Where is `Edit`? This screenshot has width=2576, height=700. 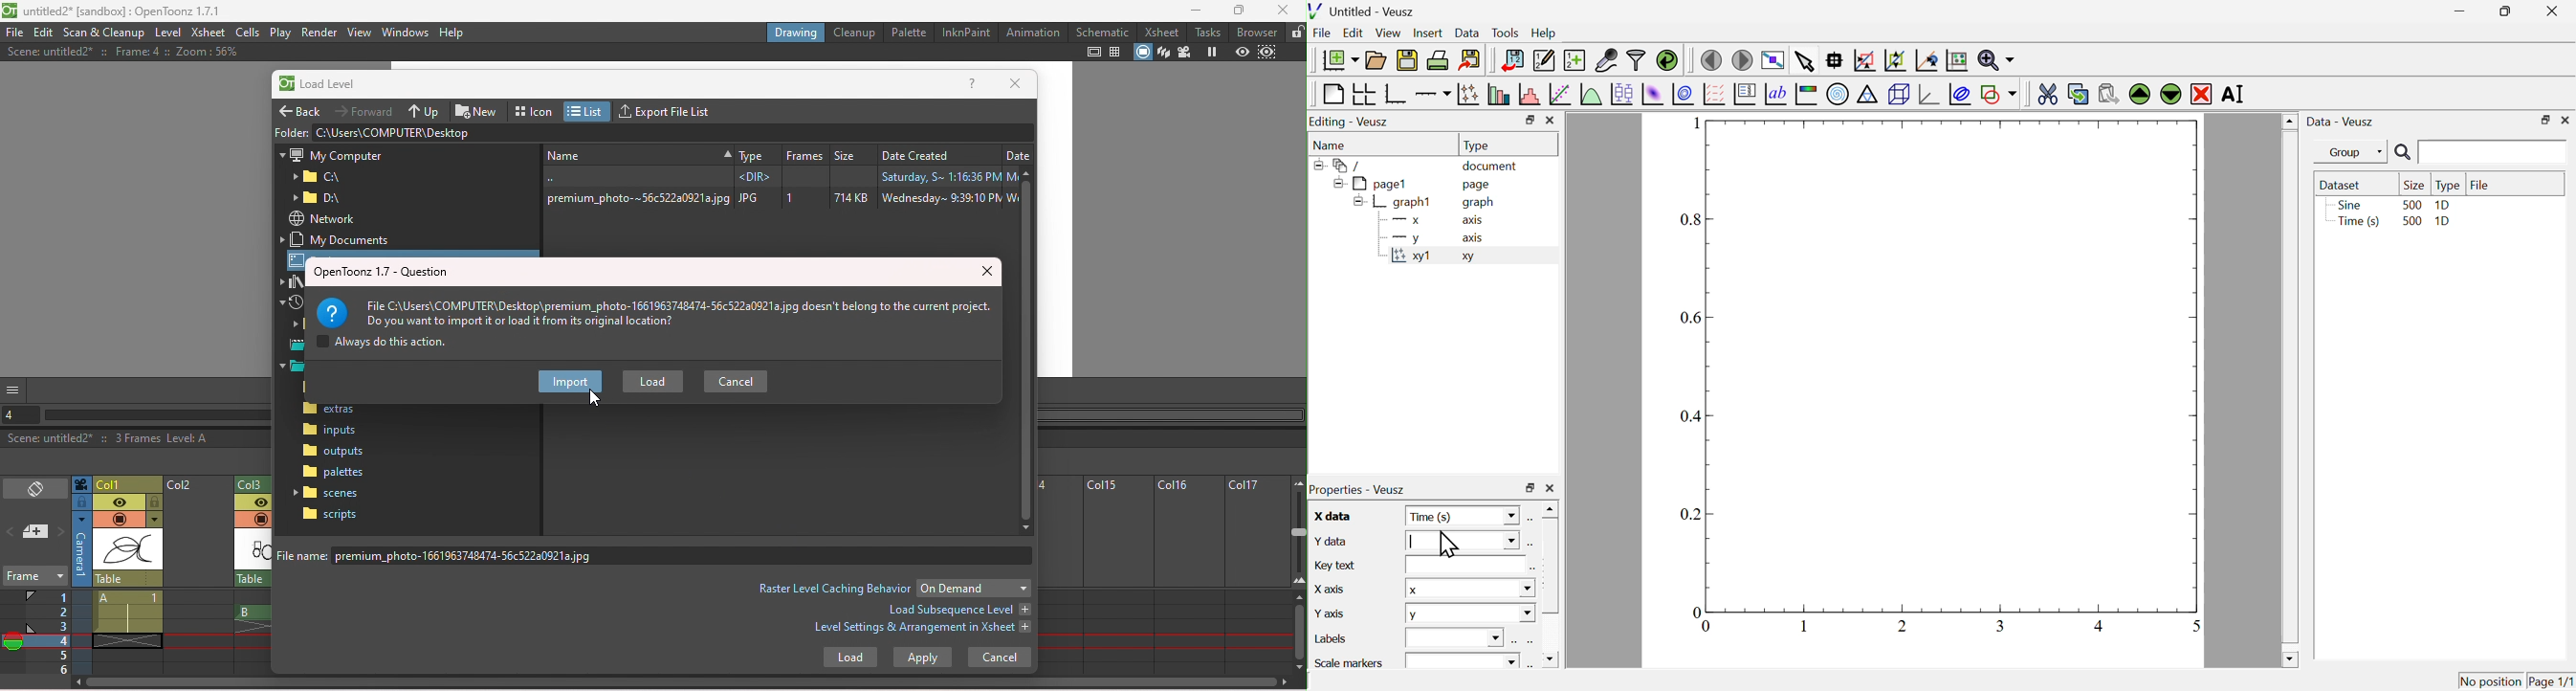
Edit is located at coordinates (1354, 34).